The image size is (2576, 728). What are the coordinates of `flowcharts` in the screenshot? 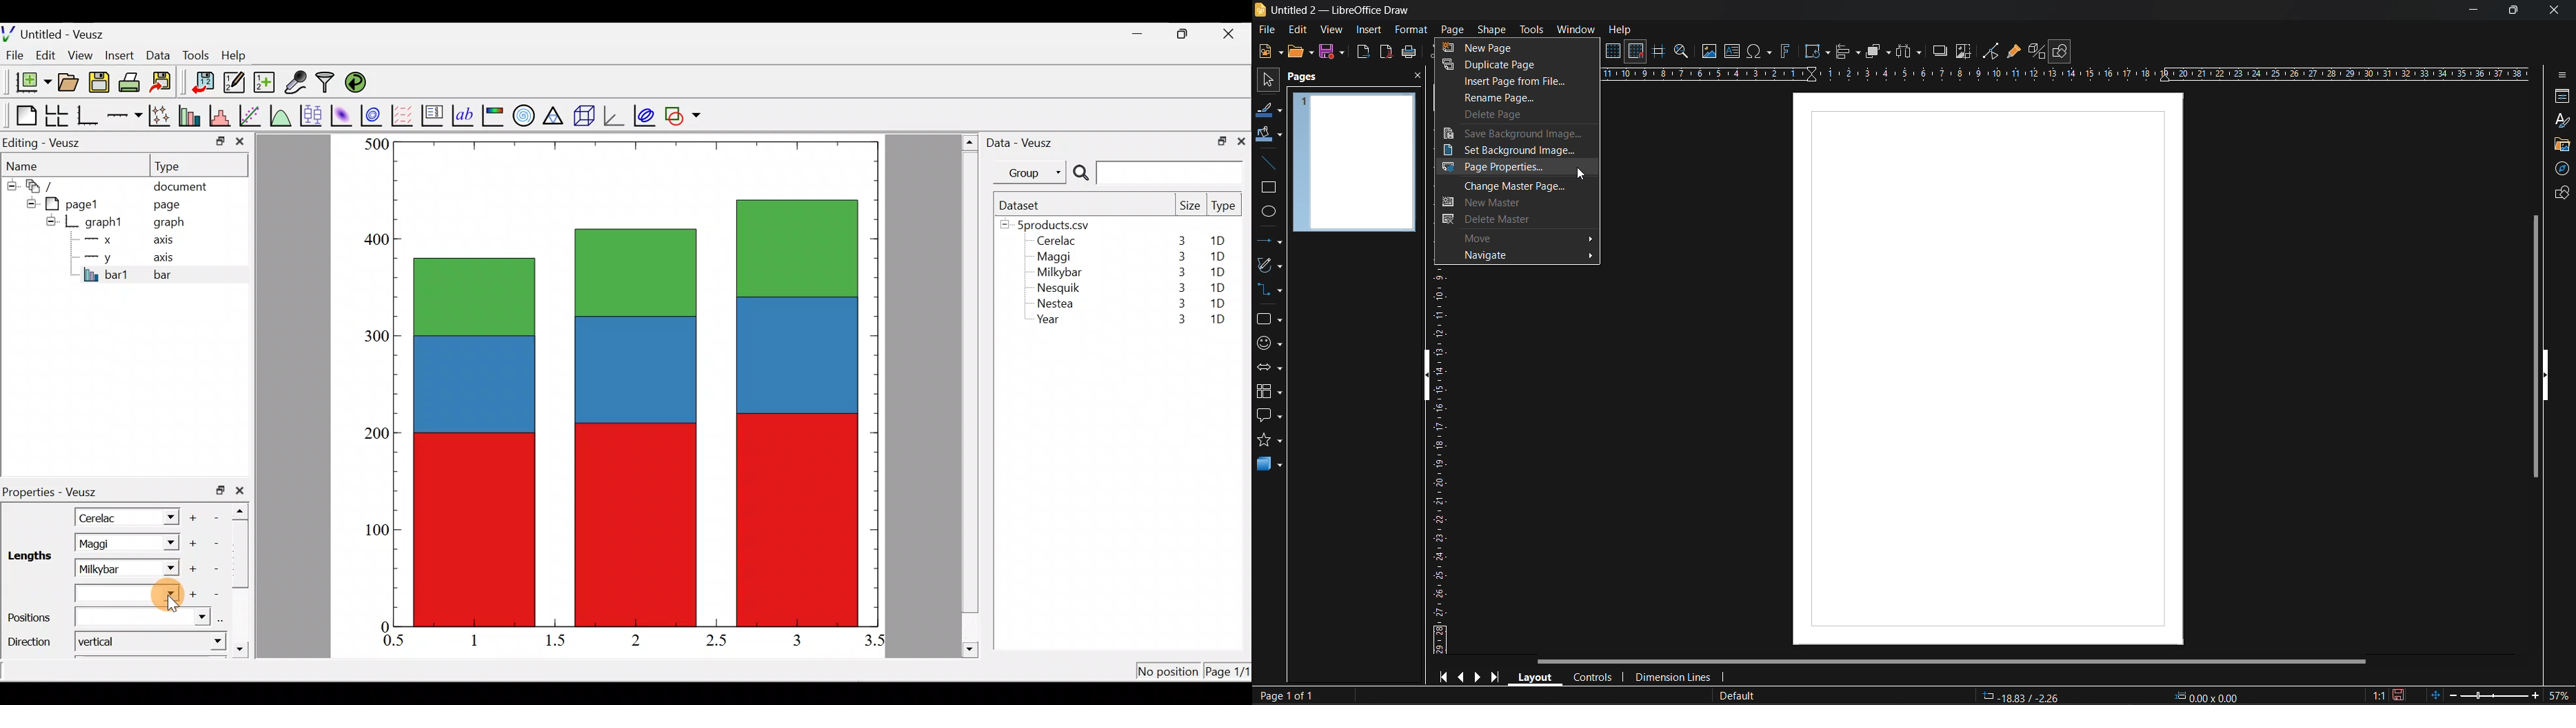 It's located at (1274, 390).